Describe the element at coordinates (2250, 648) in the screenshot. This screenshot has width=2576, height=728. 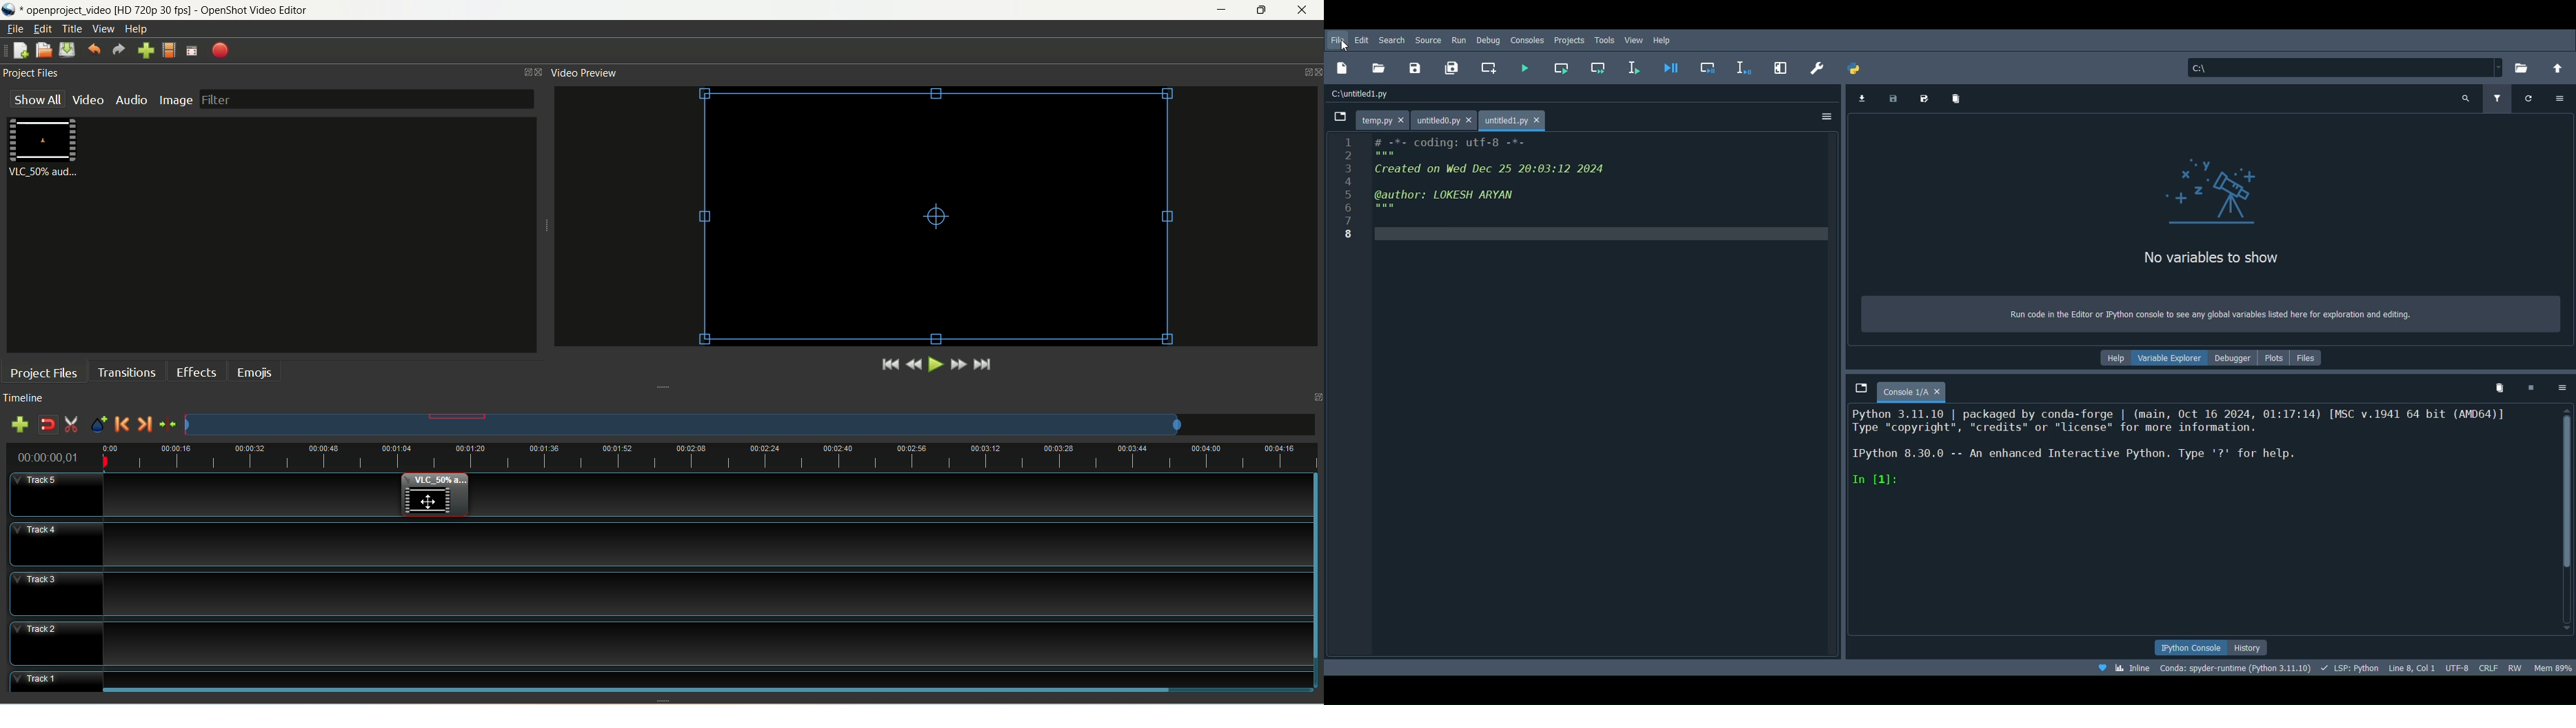
I see `History` at that location.